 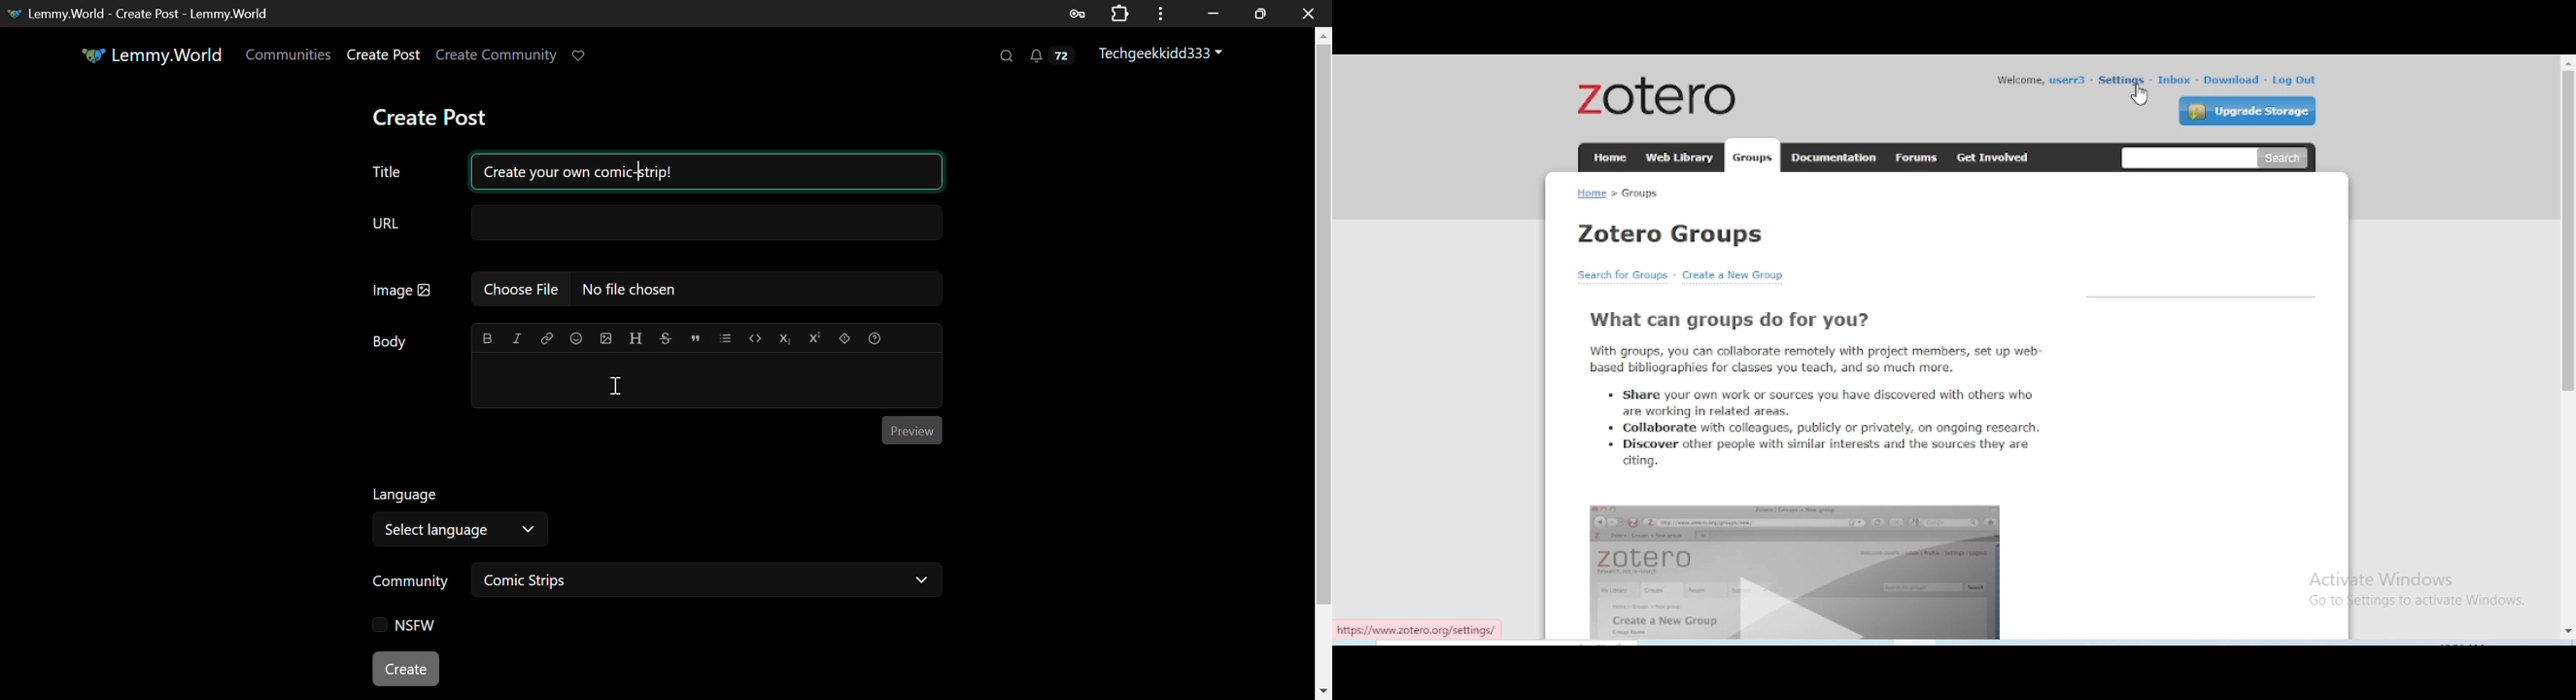 I want to click on Body, so click(x=391, y=342).